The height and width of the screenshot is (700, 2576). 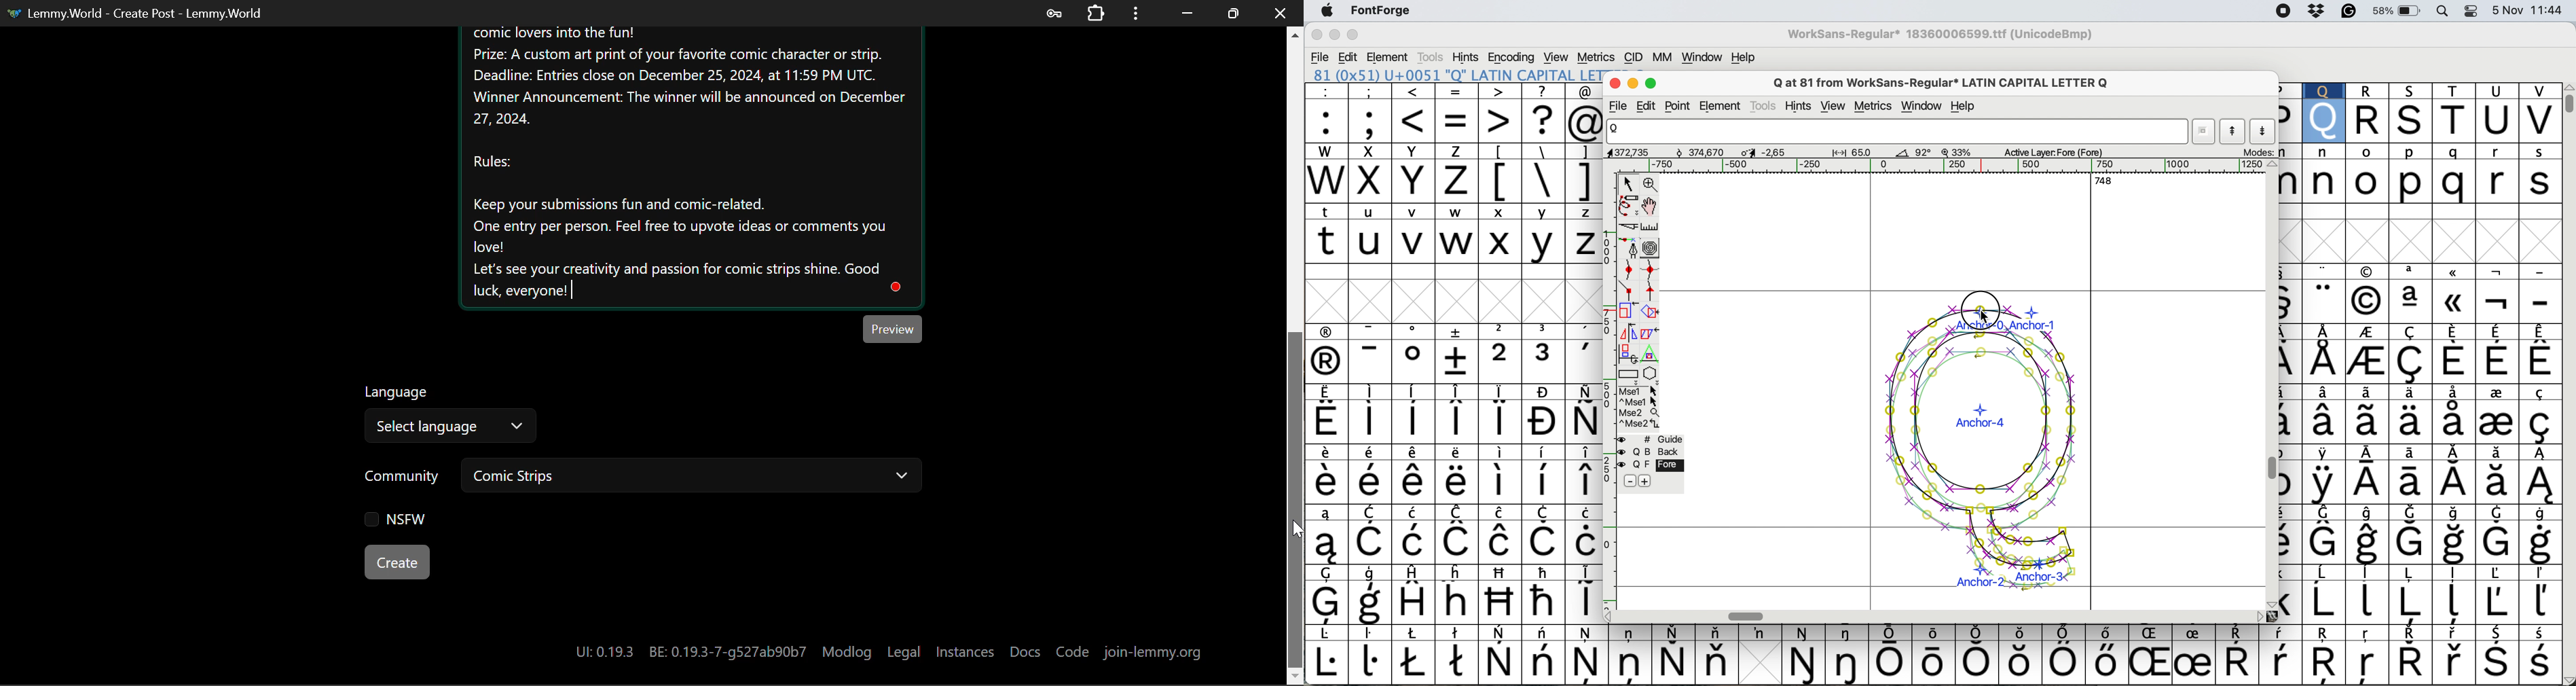 What do you see at coordinates (1332, 34) in the screenshot?
I see `minimise` at bounding box center [1332, 34].